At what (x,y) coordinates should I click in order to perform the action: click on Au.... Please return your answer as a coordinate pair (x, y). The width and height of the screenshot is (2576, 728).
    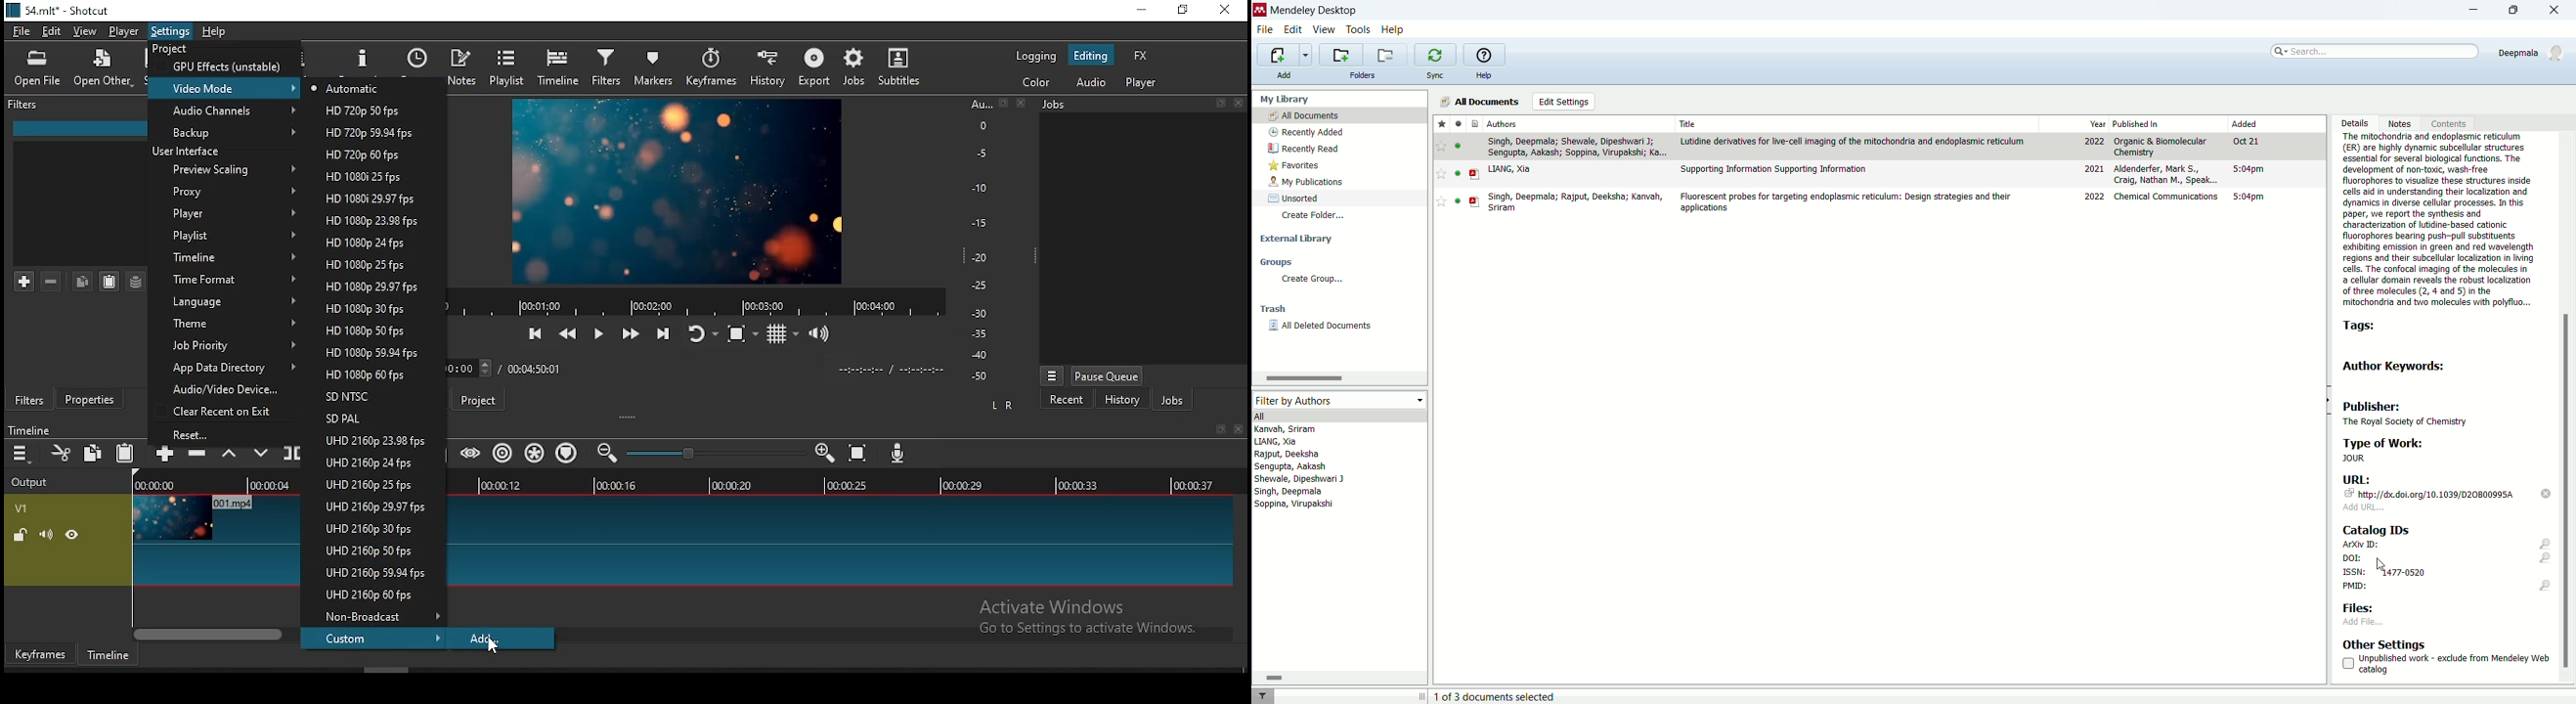
    Looking at the image, I should click on (978, 104).